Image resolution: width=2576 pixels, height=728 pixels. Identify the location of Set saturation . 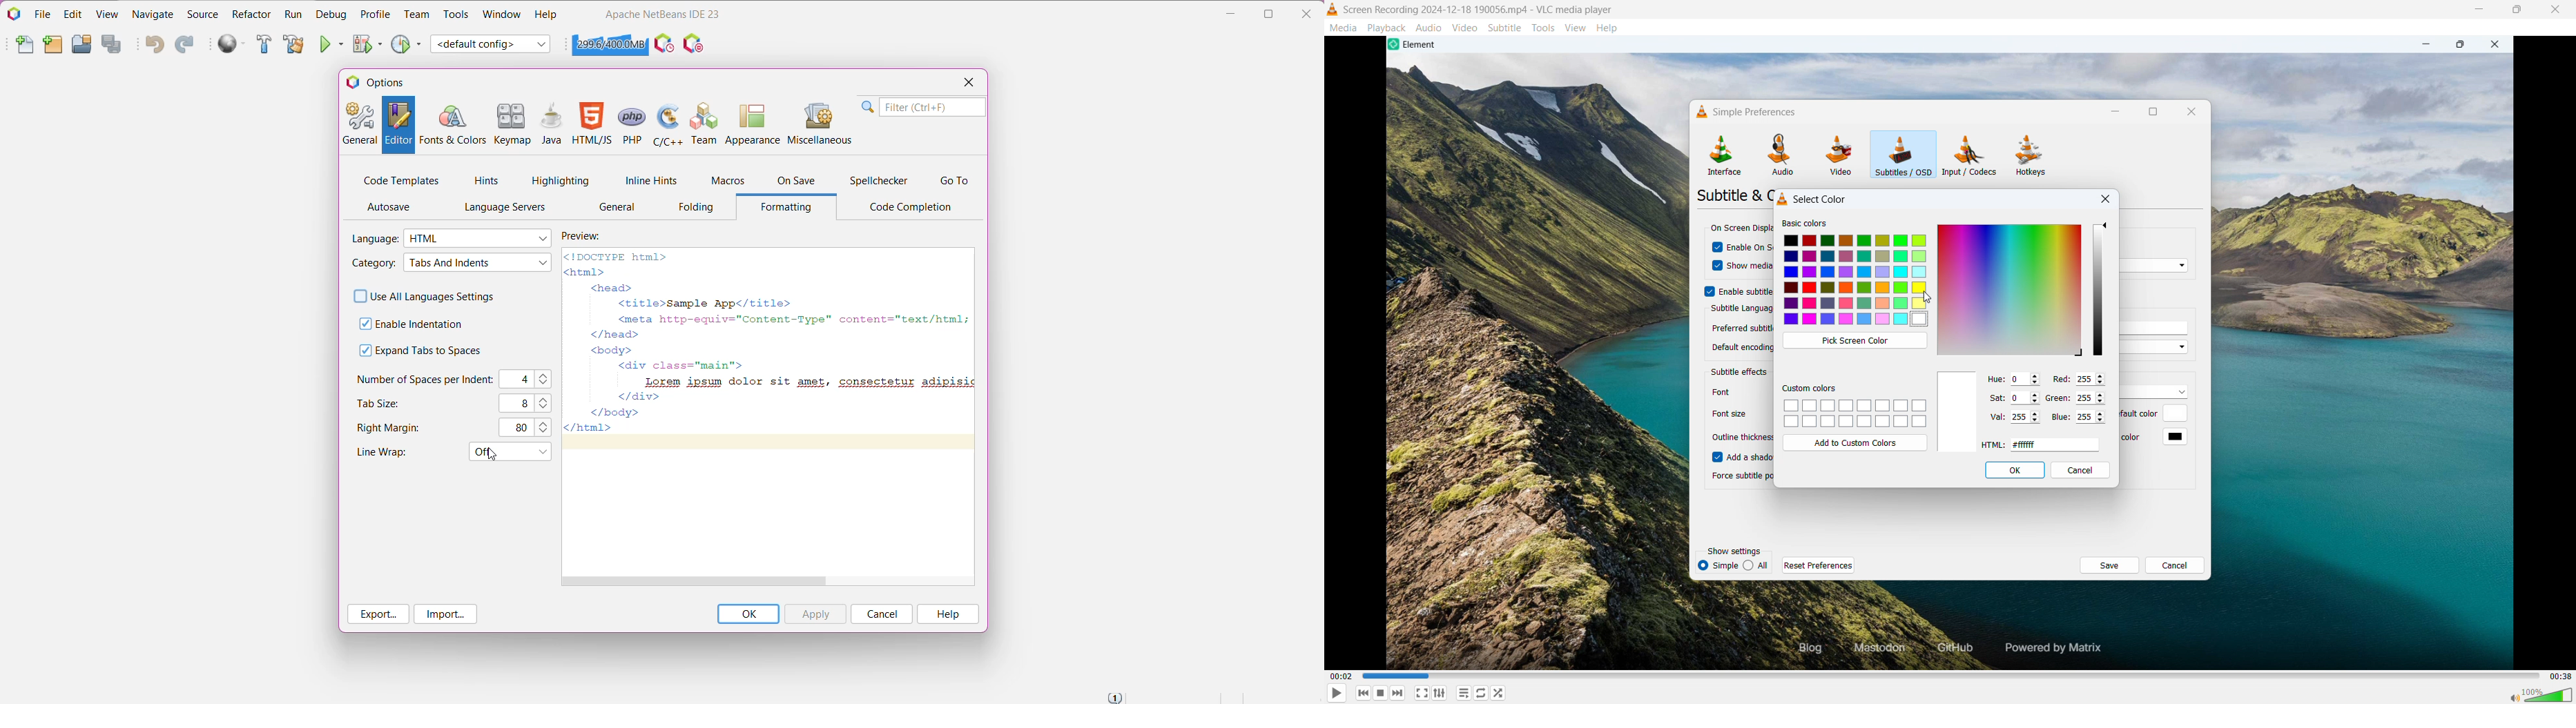
(2025, 398).